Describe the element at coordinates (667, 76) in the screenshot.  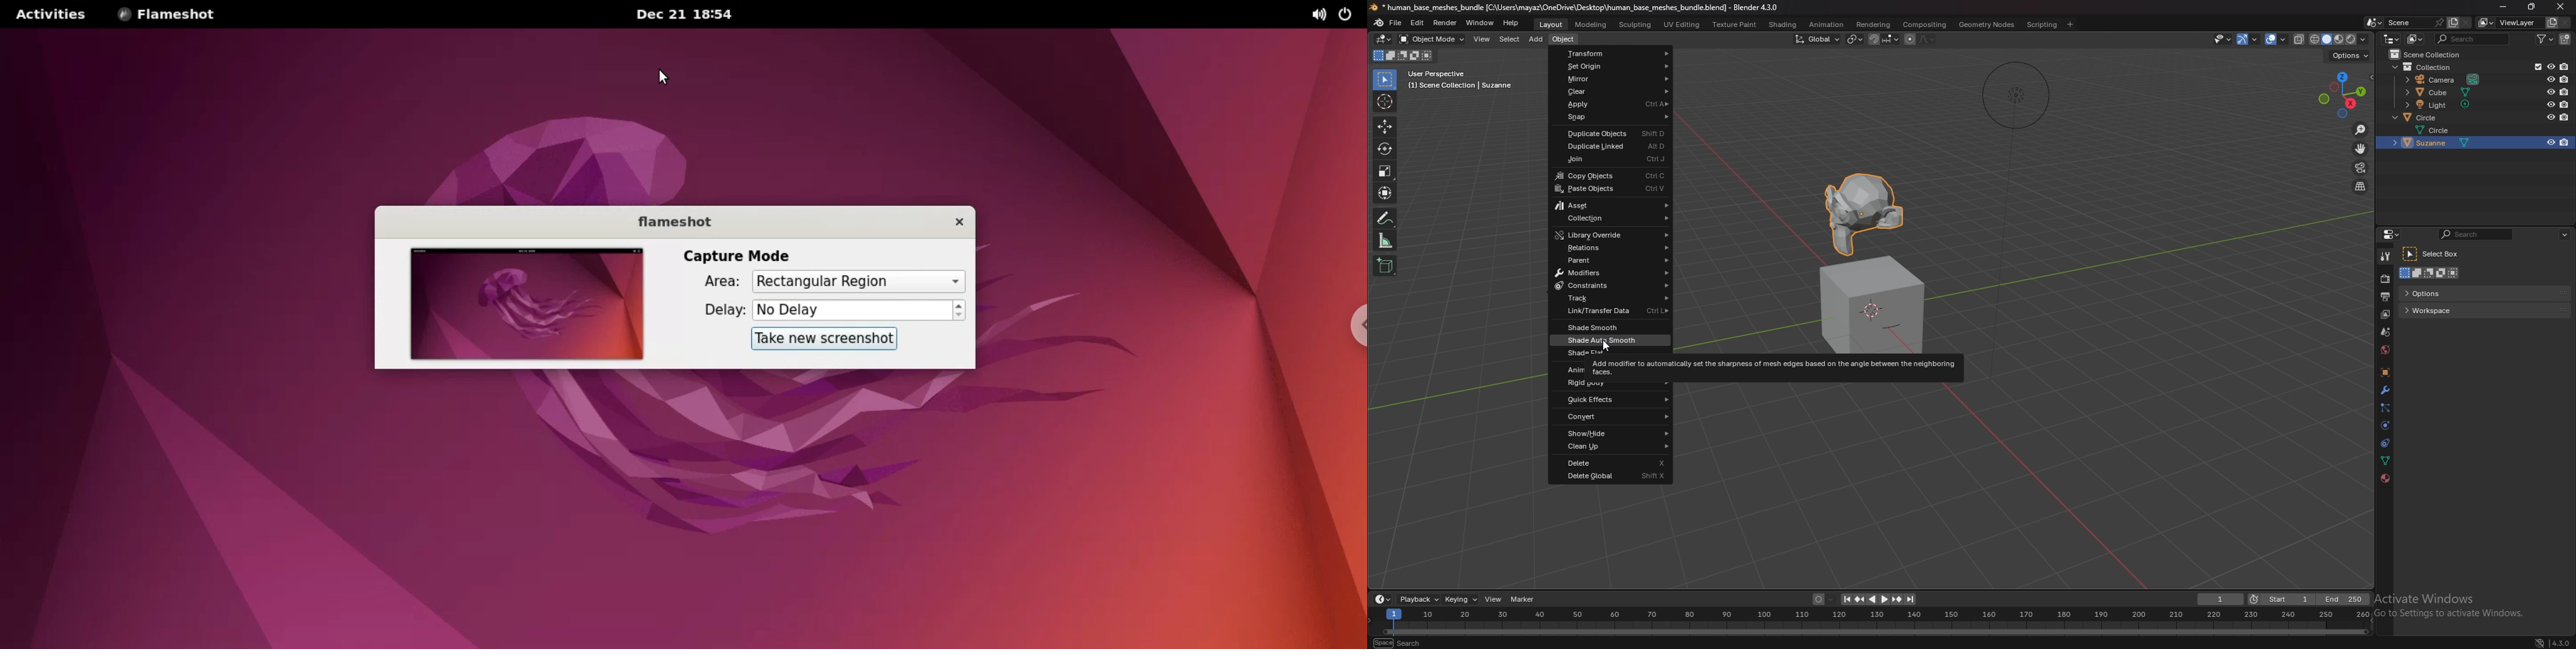
I see `cursor` at that location.